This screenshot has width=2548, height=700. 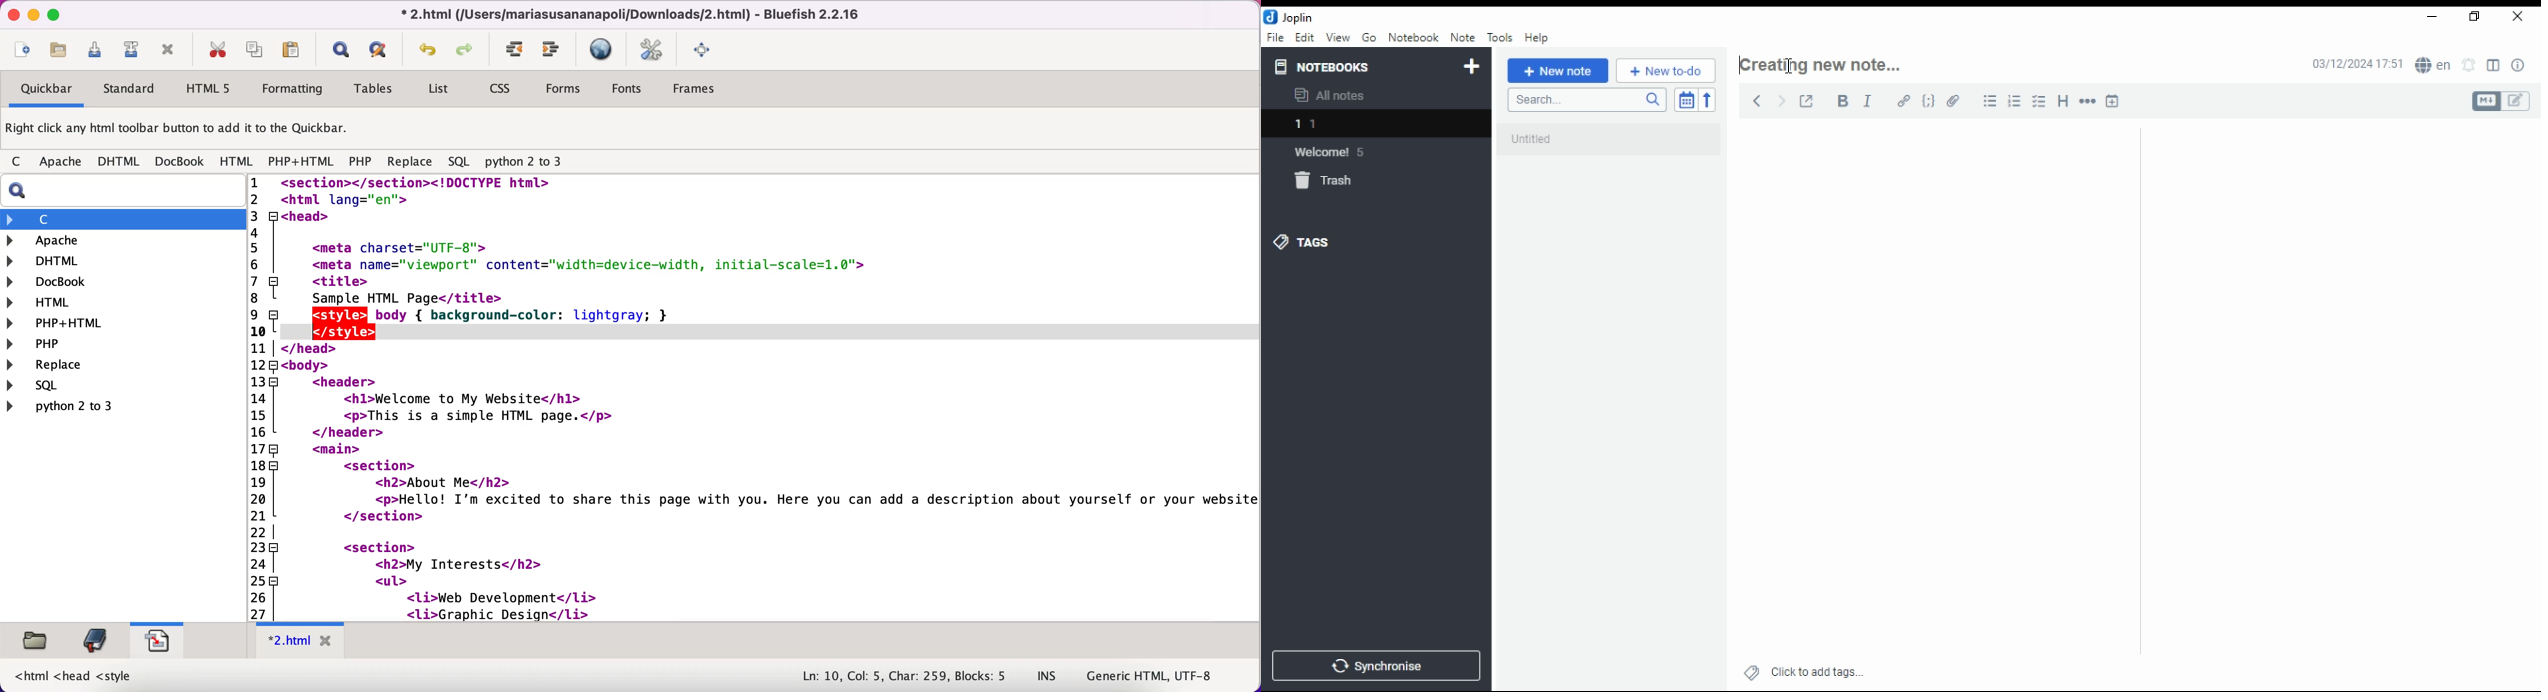 I want to click on open file , so click(x=63, y=53).